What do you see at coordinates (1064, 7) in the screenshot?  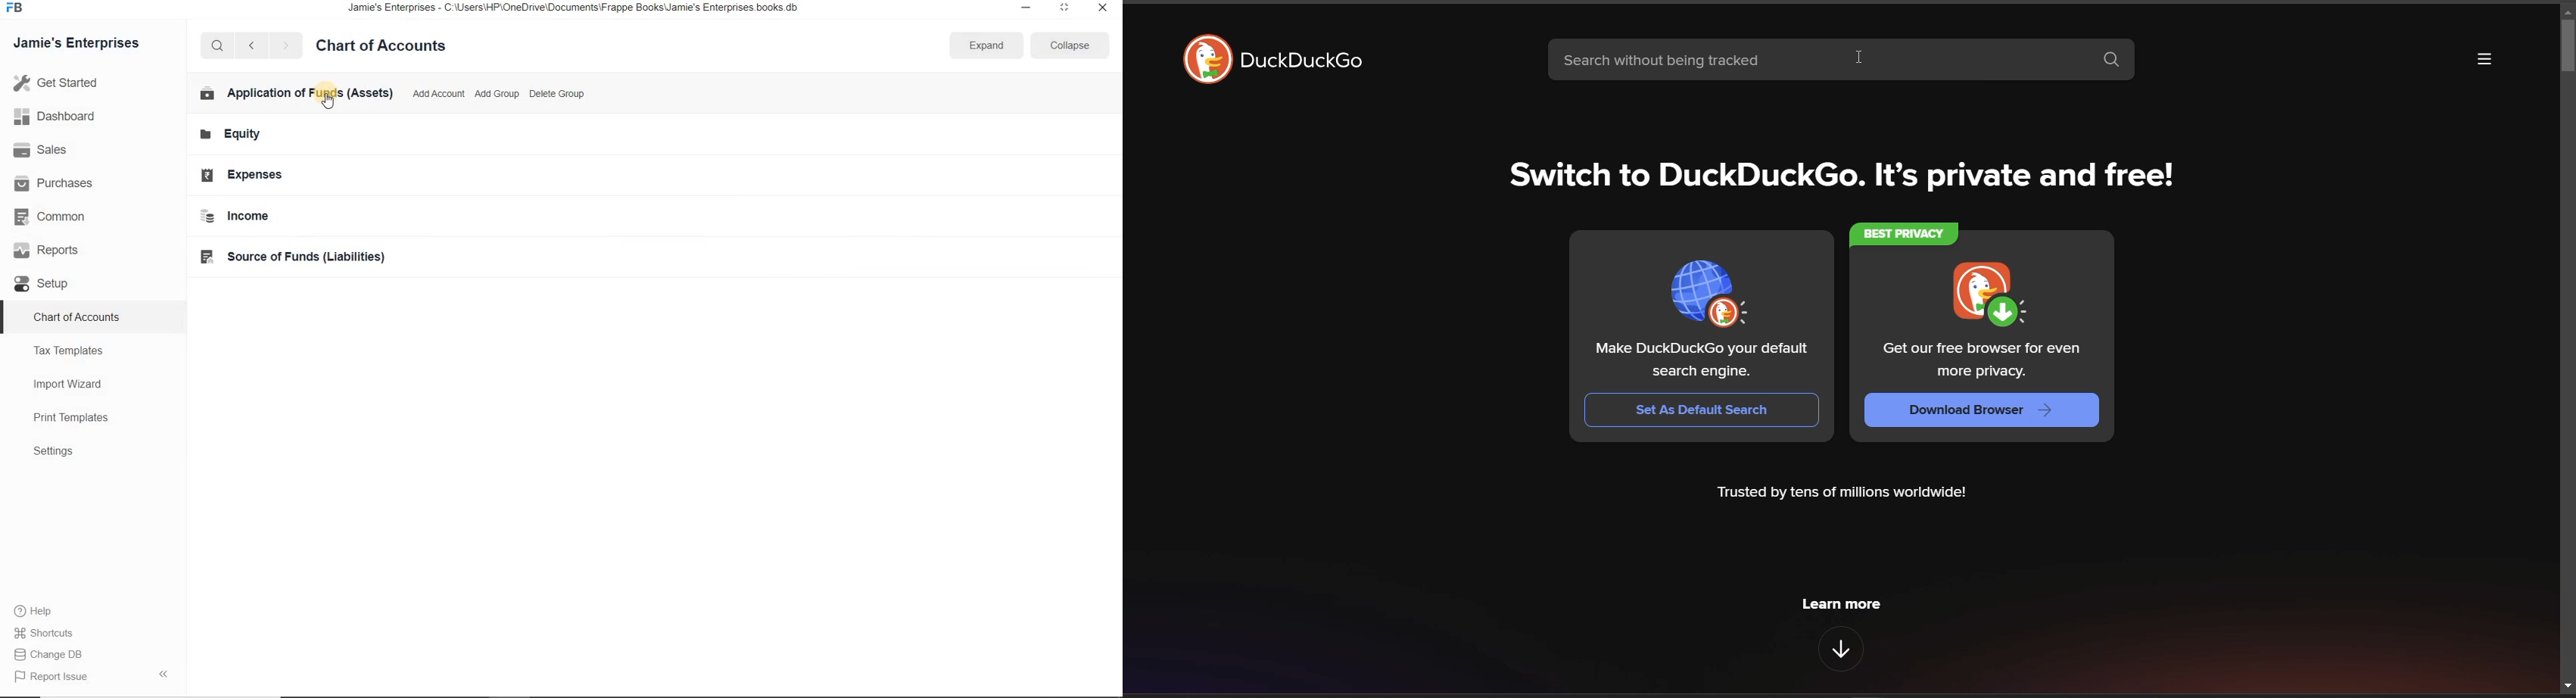 I see `maximize` at bounding box center [1064, 7].